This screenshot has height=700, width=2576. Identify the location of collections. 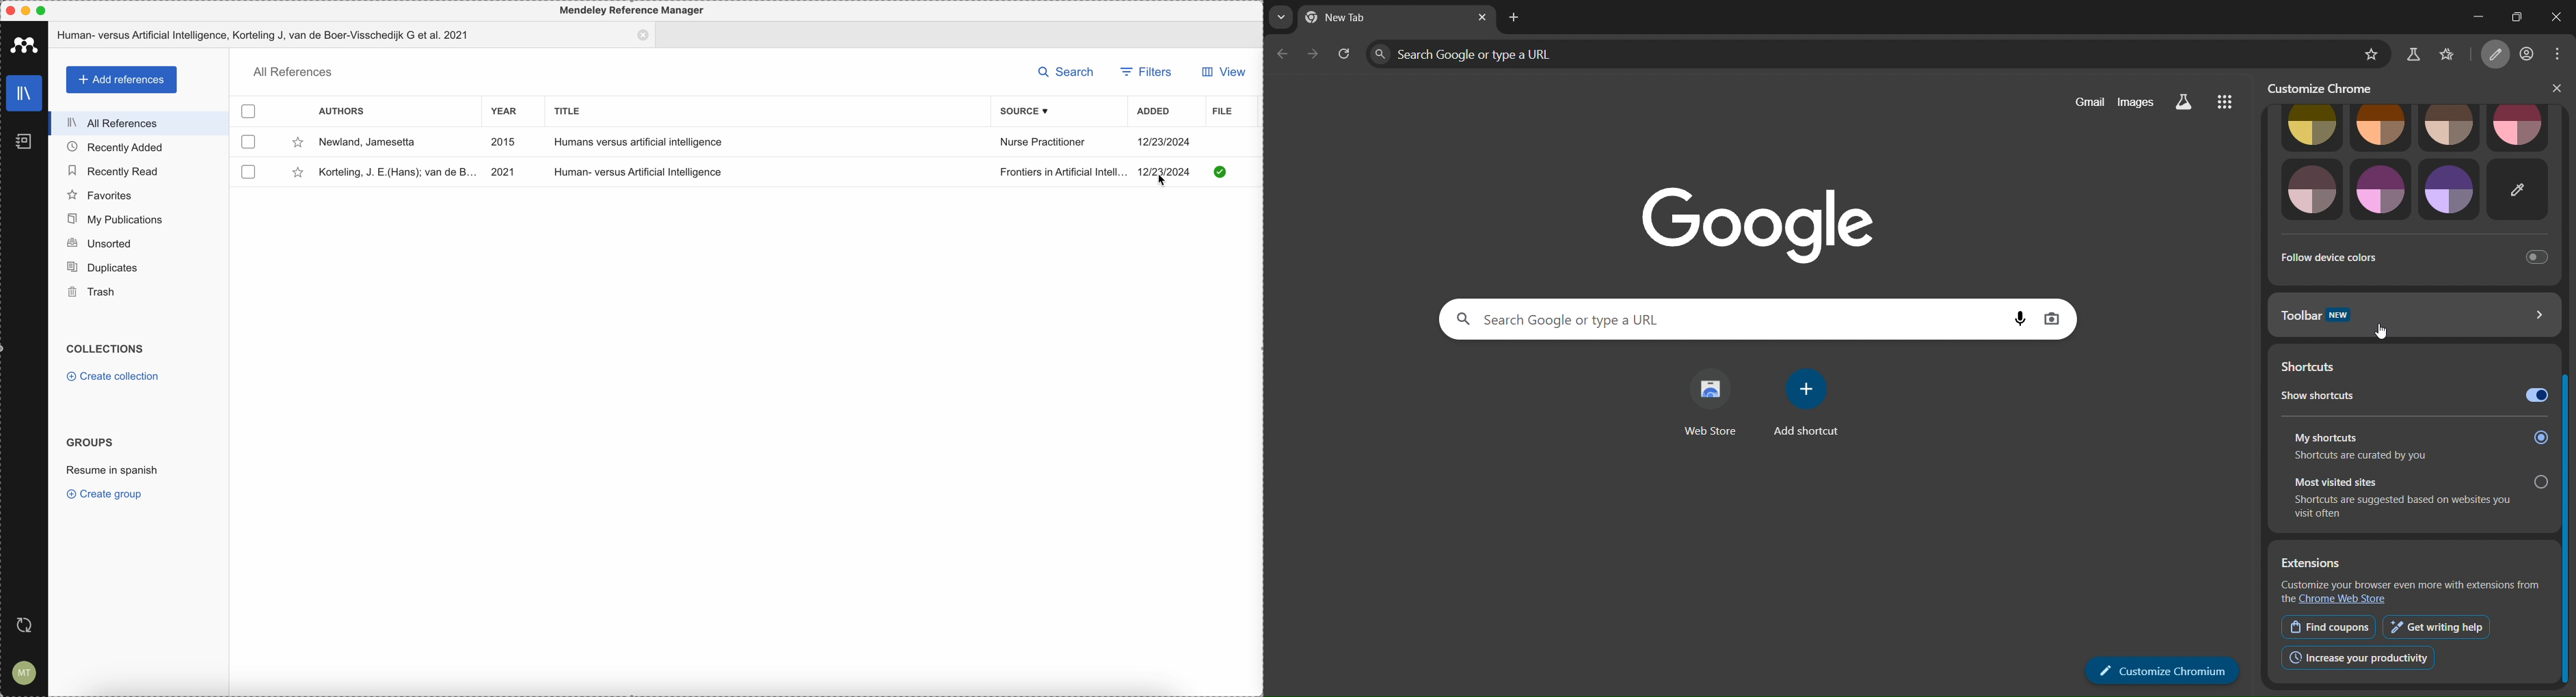
(109, 349).